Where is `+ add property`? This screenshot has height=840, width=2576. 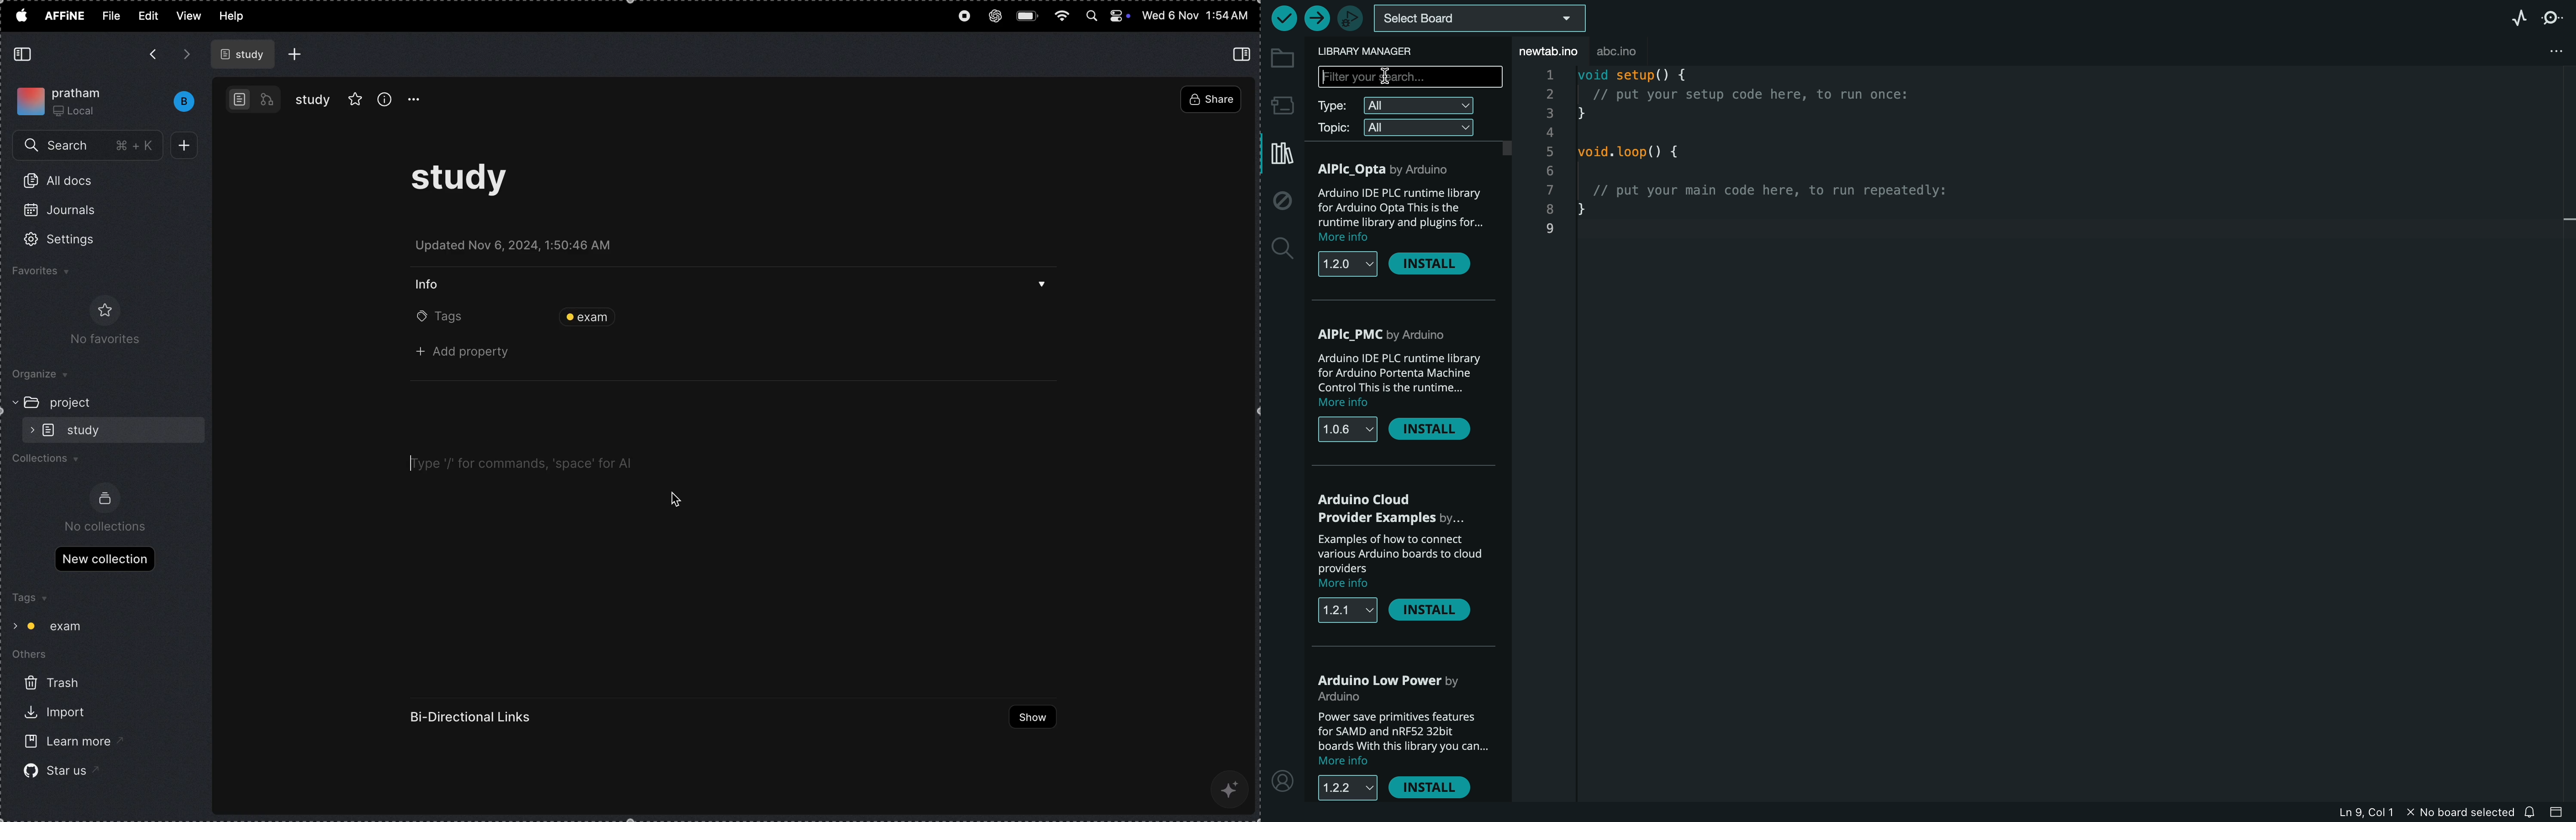
+ add property is located at coordinates (468, 353).